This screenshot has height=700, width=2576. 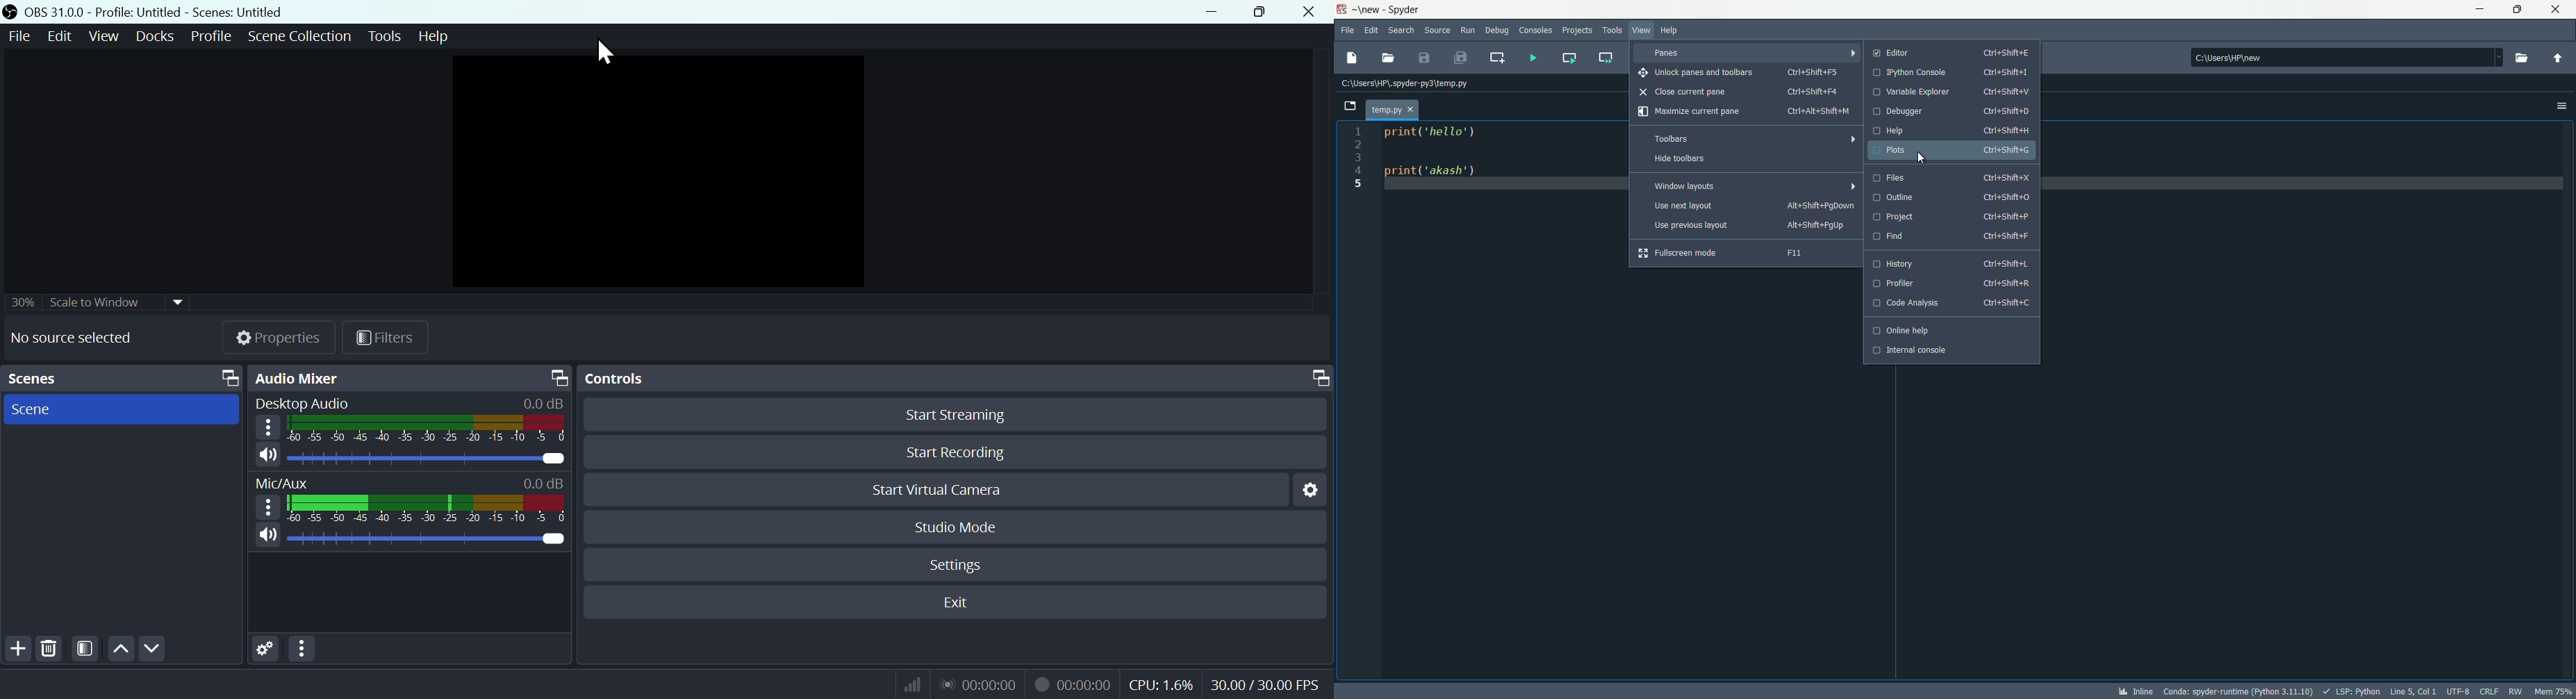 I want to click on run current cell and go to the next one, so click(x=1604, y=56).